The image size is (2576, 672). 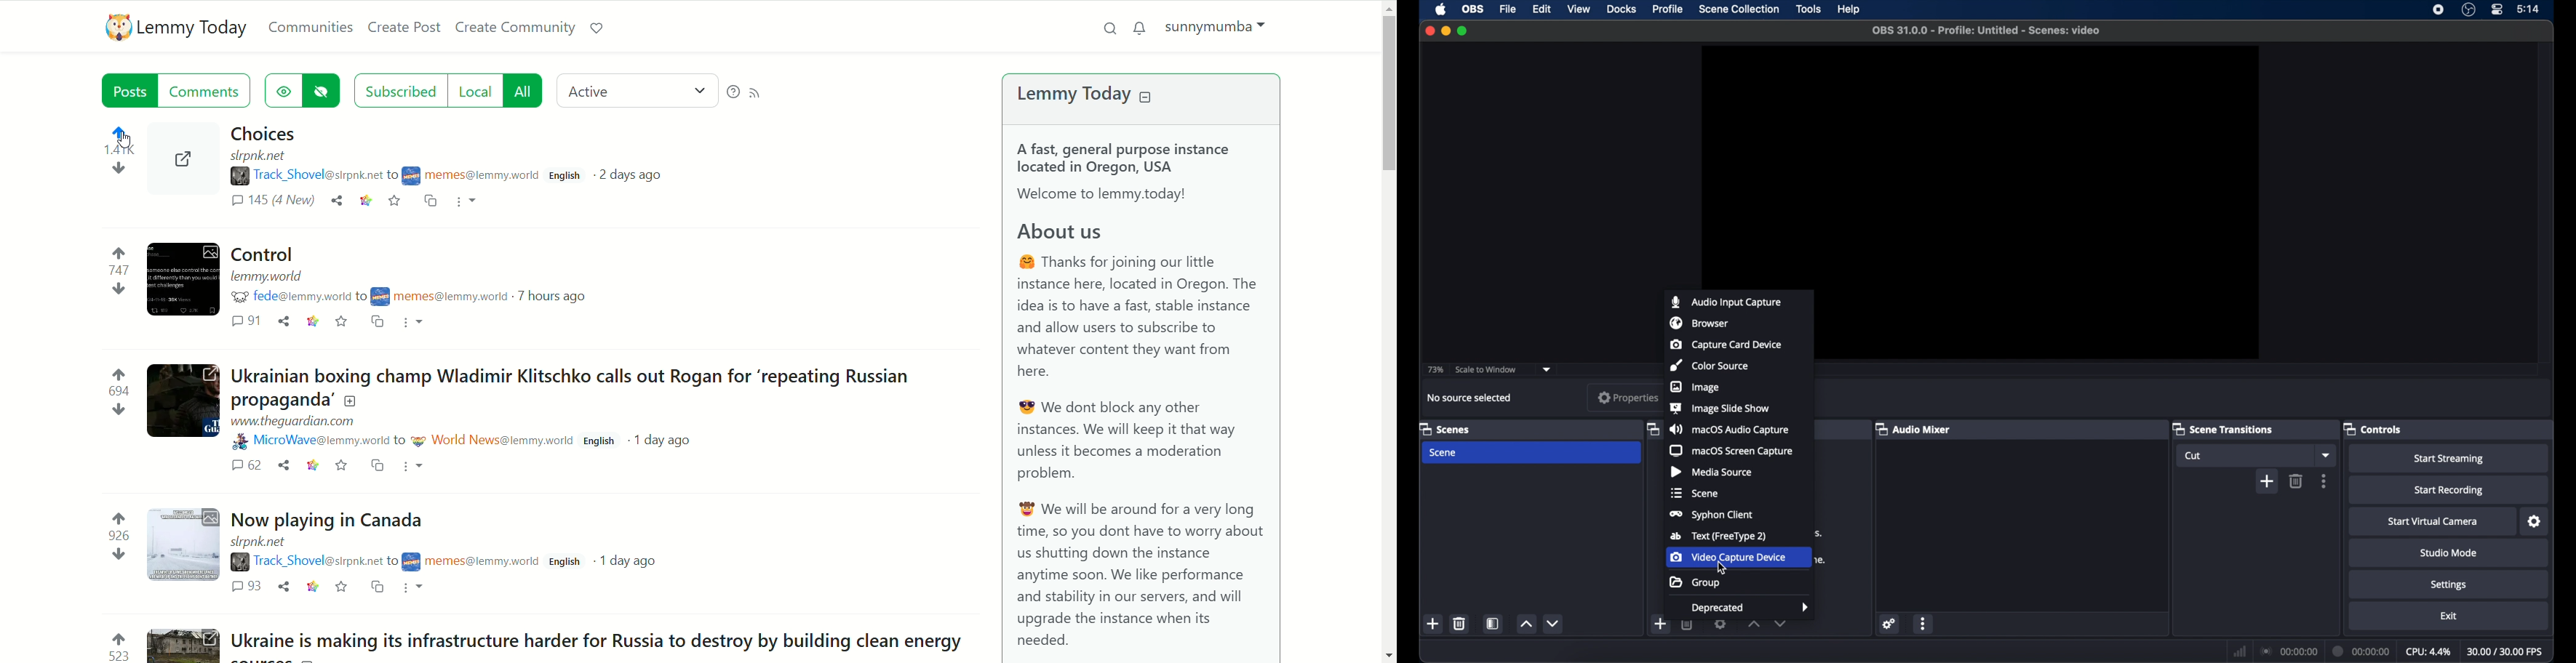 I want to click on poster image, so click(x=383, y=297).